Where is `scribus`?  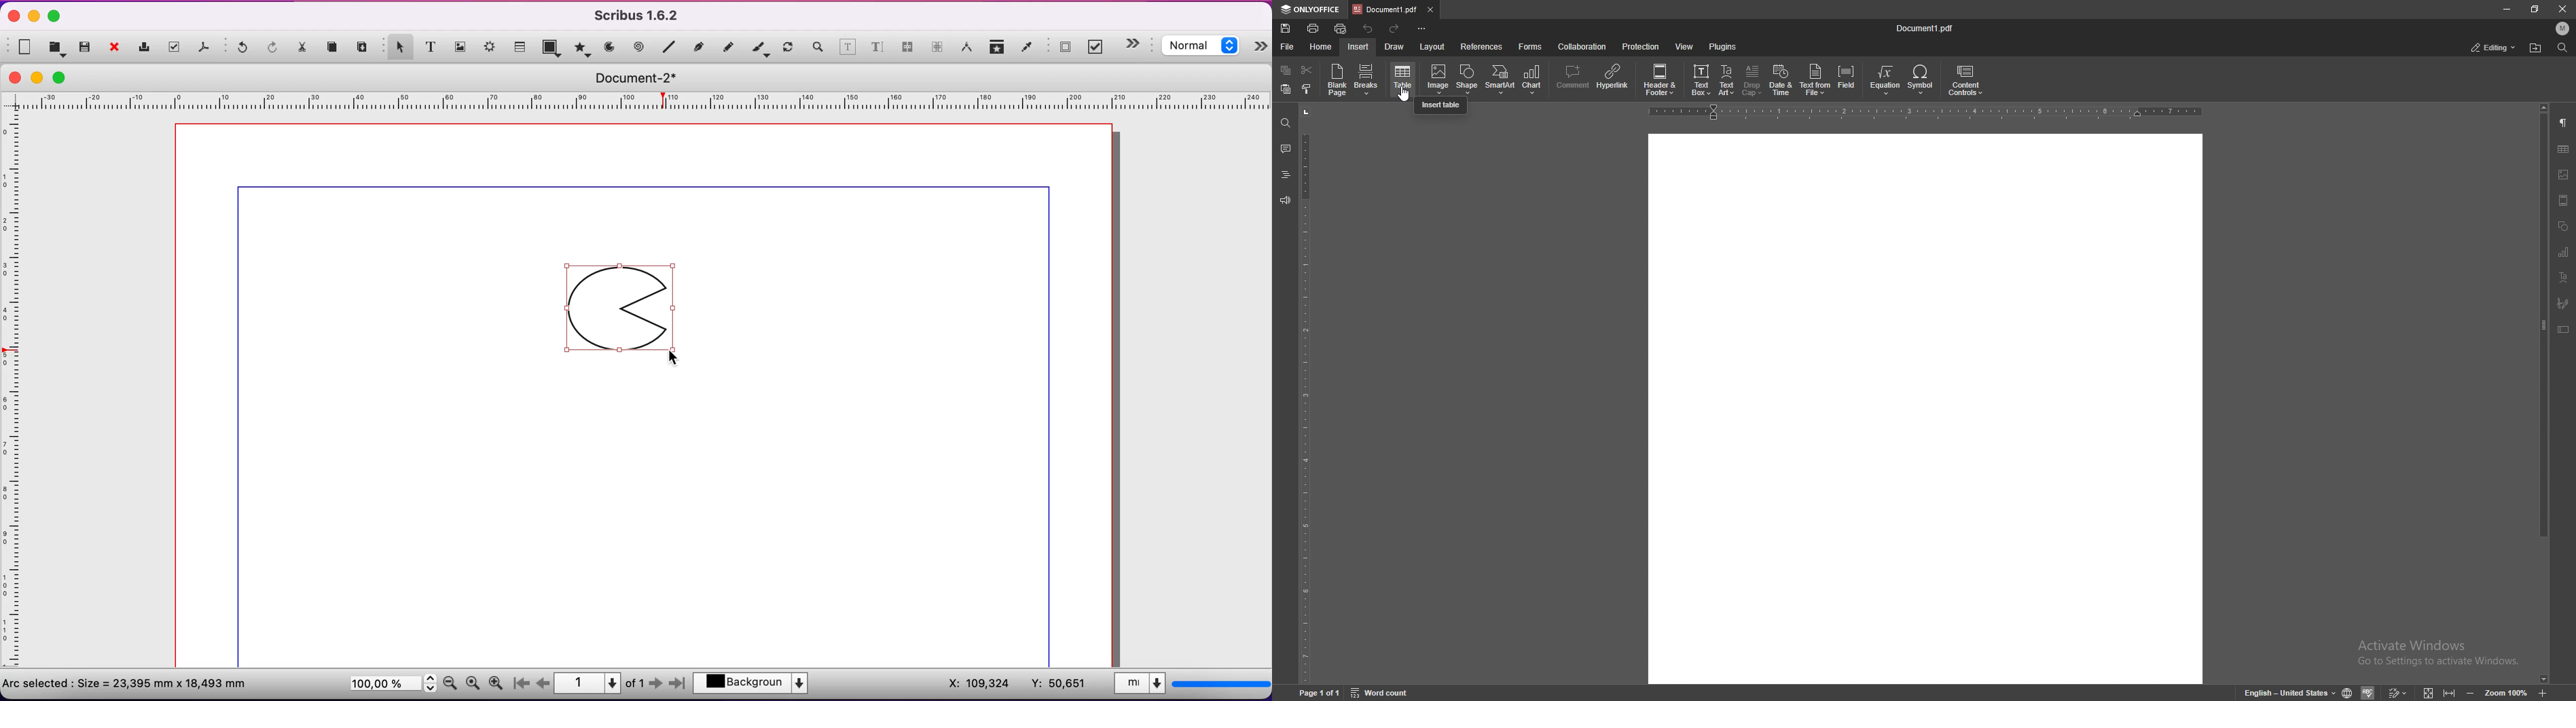 scribus is located at coordinates (642, 15).